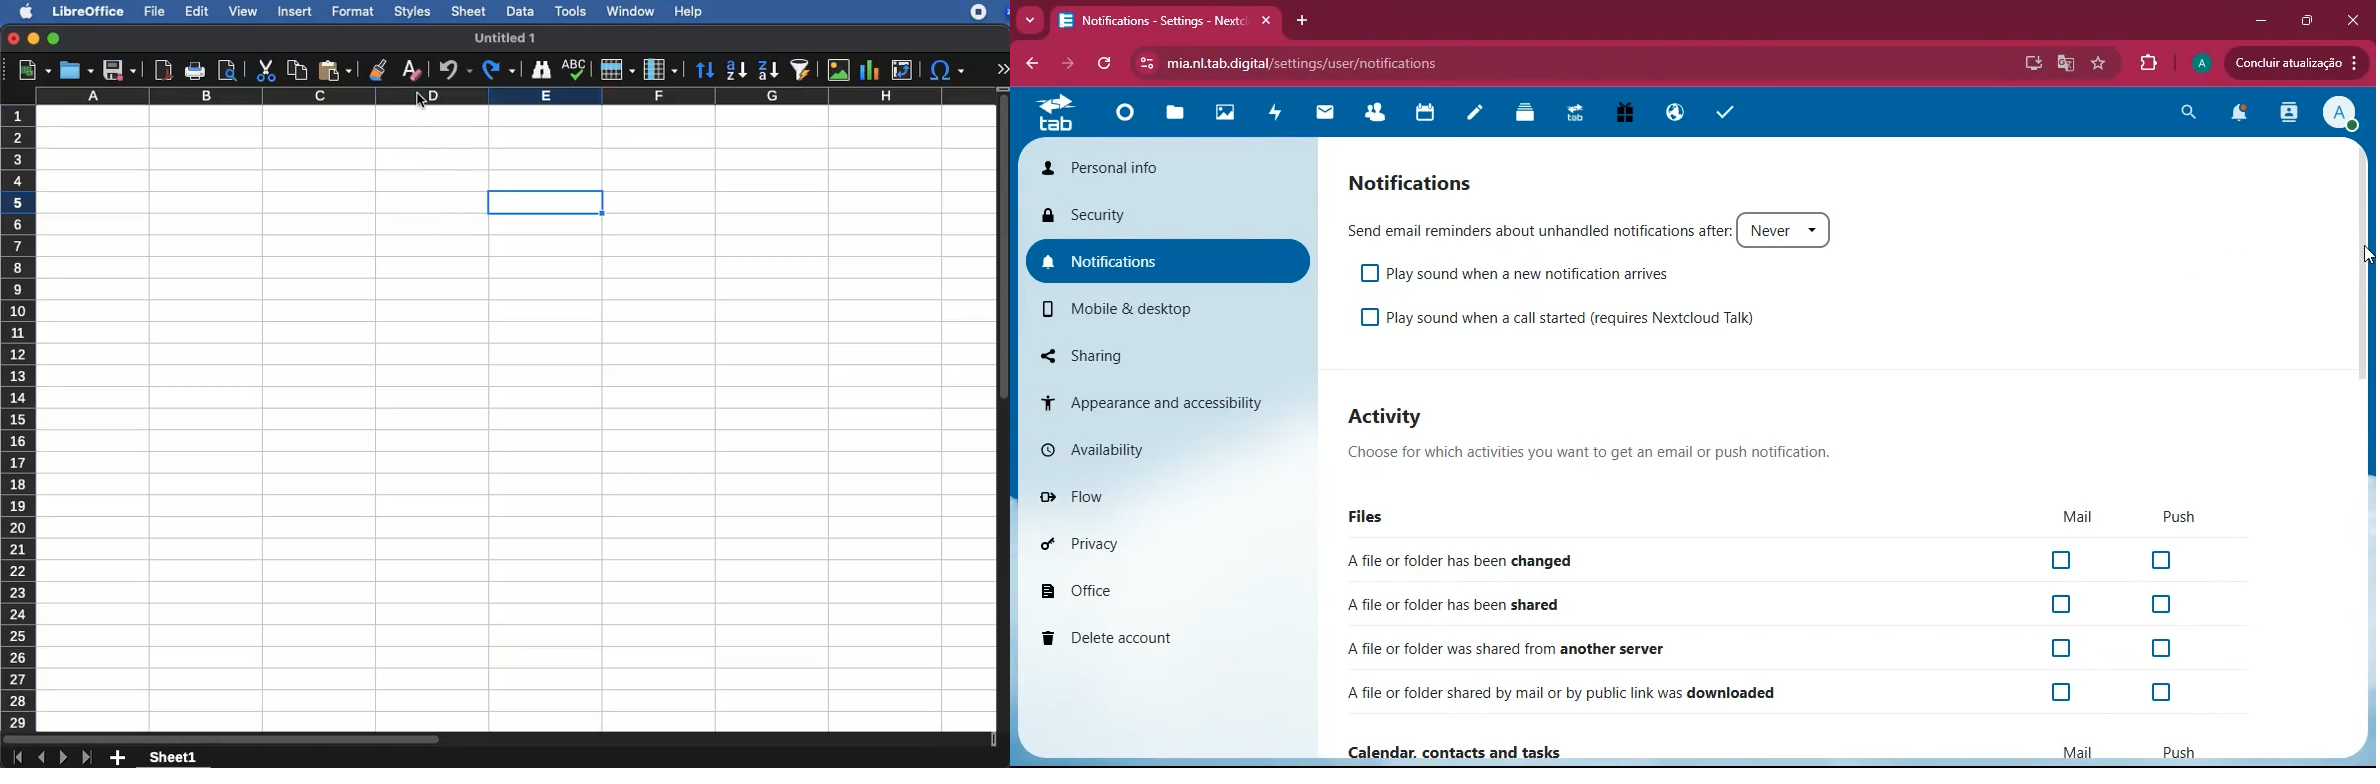  I want to click on calendar, so click(1427, 116).